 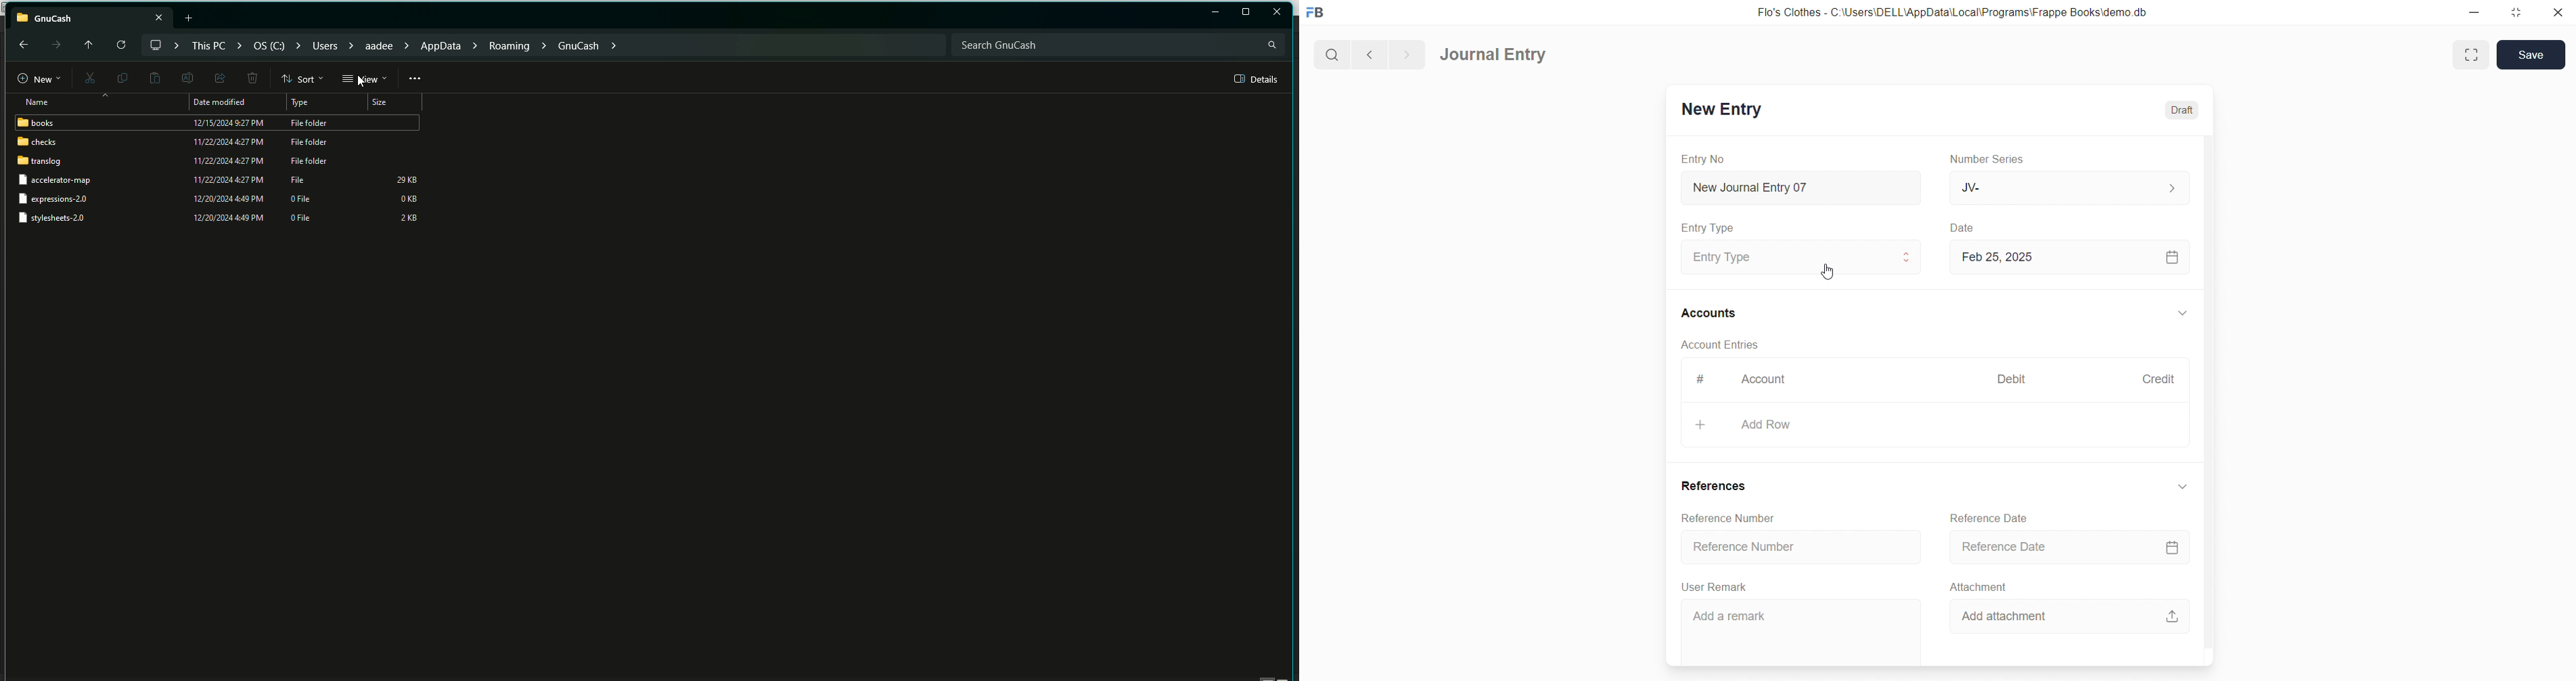 I want to click on Attachment, so click(x=1979, y=586).